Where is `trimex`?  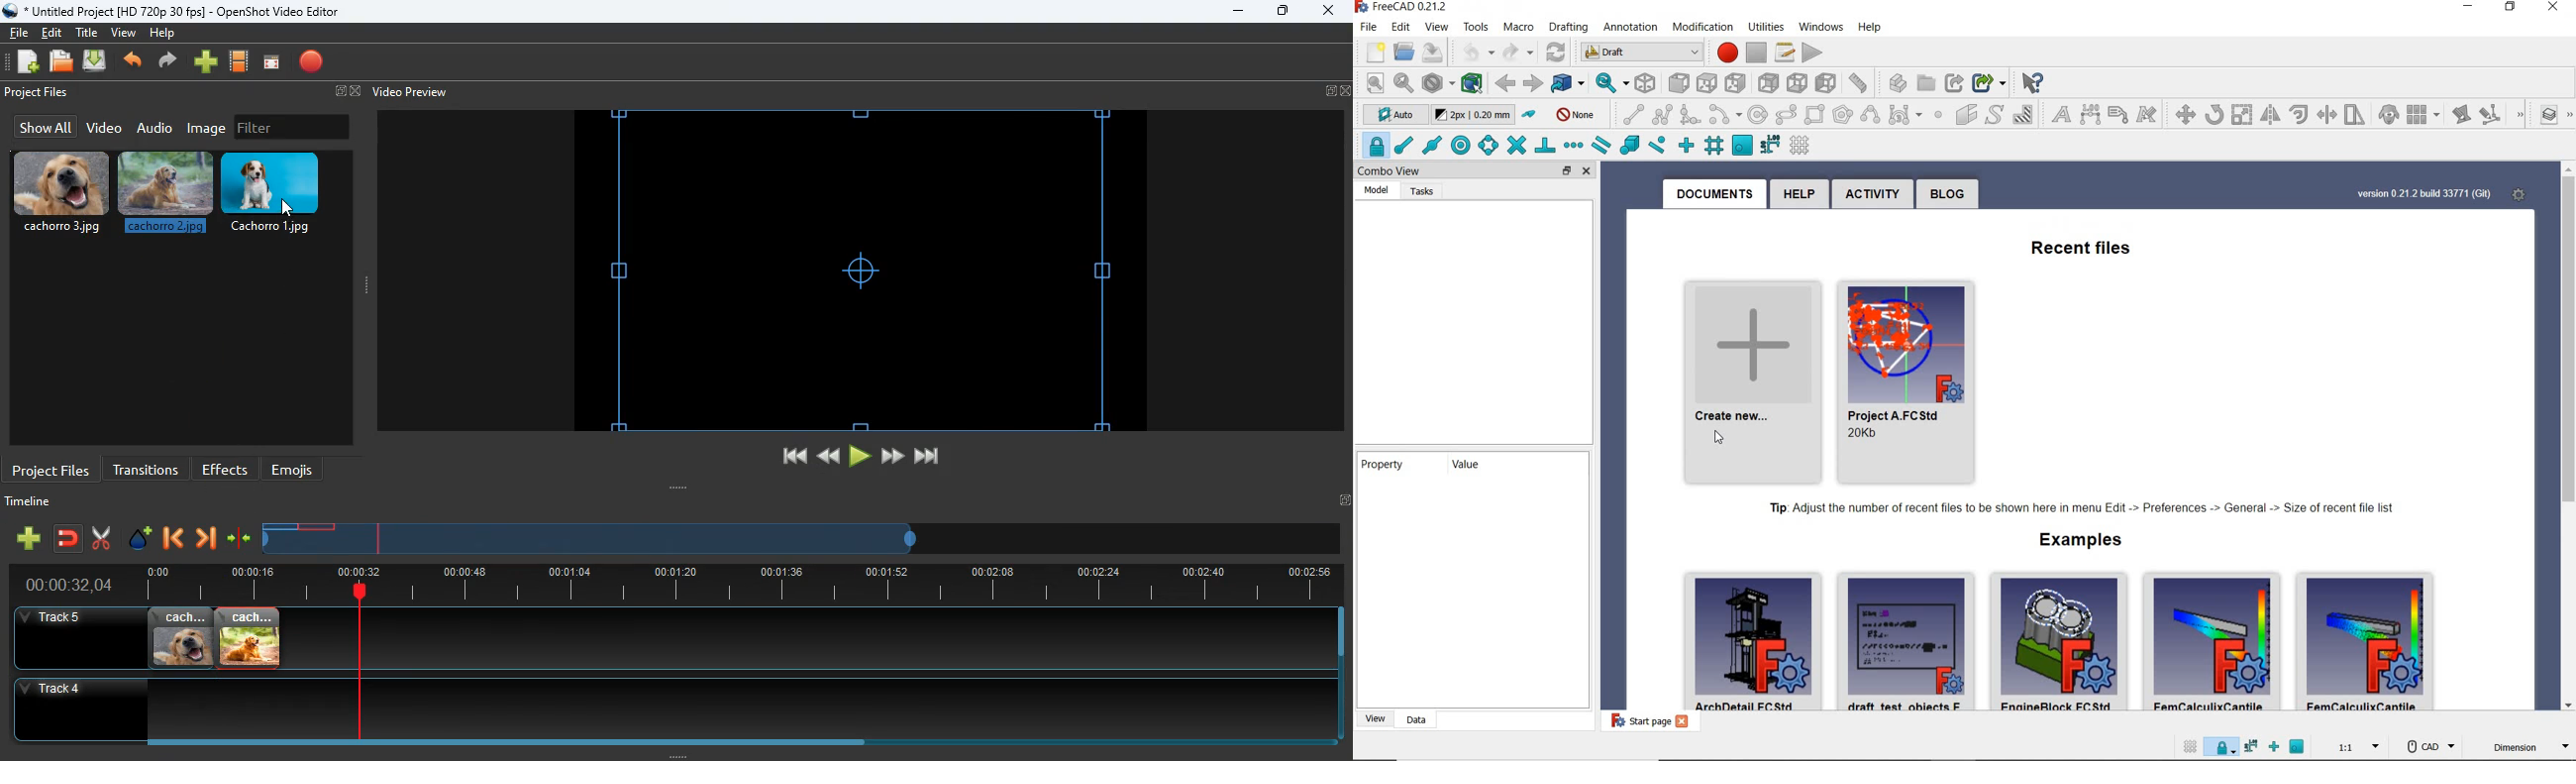
trimex is located at coordinates (2181, 114).